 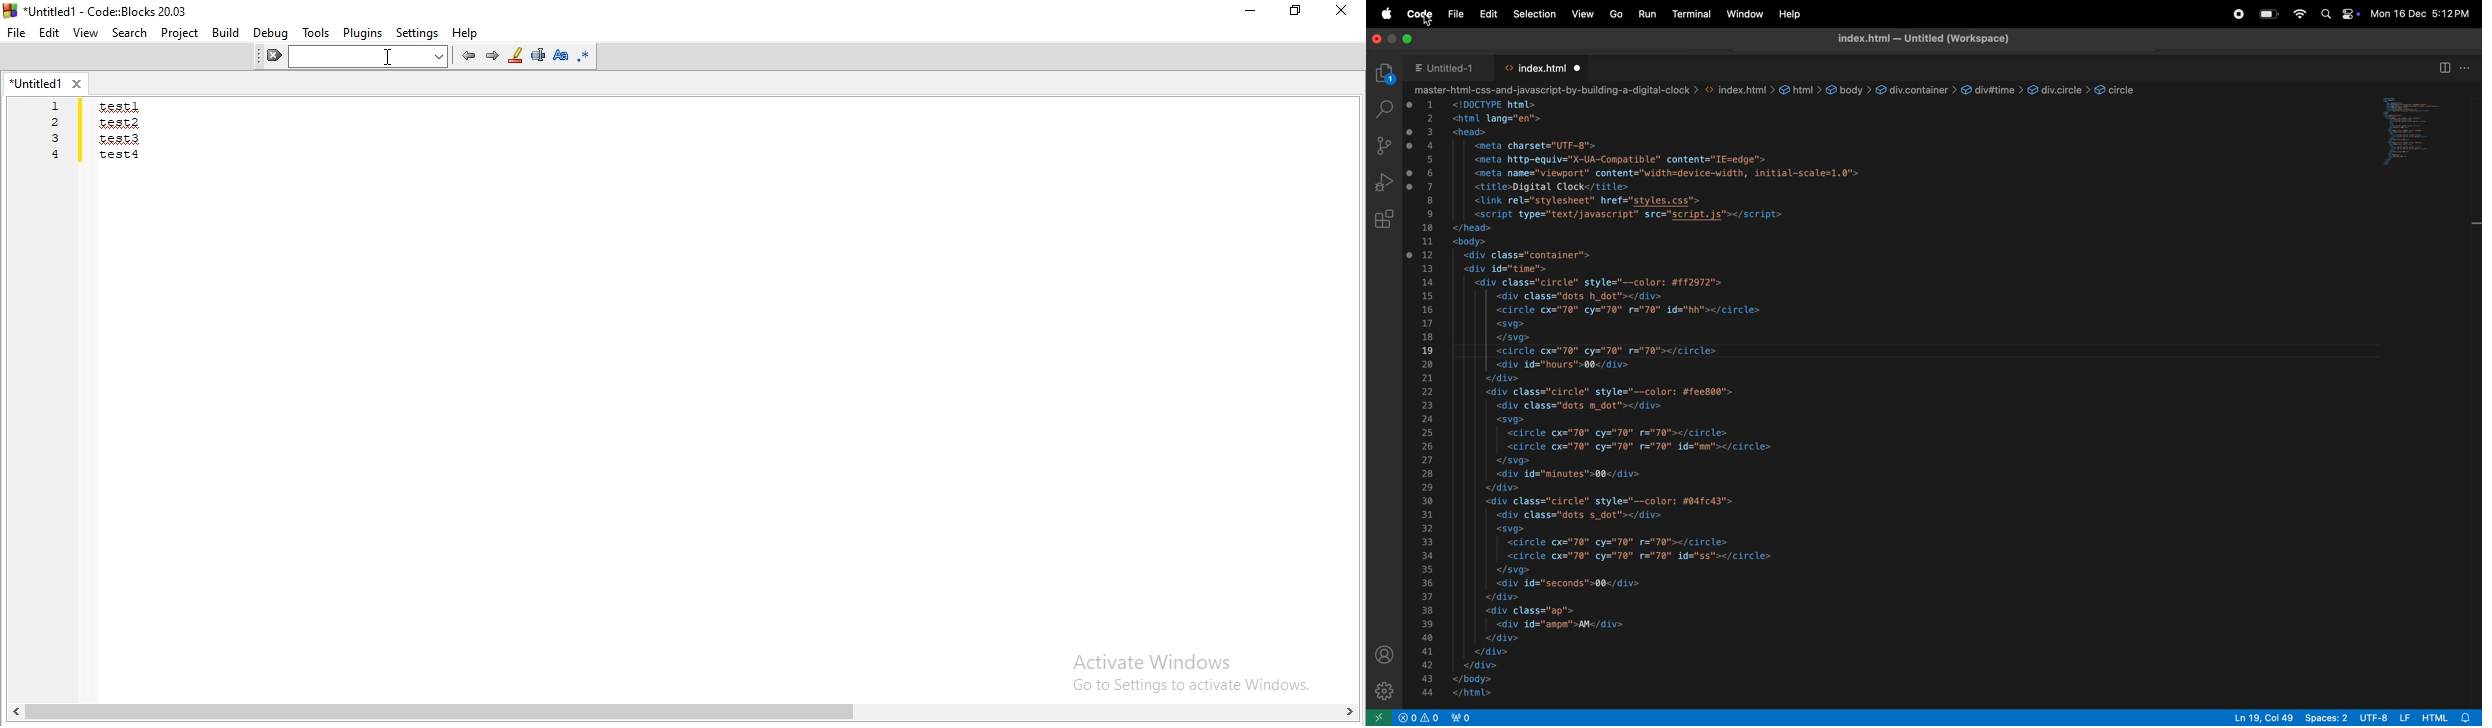 I want to click on spit editor, so click(x=2446, y=68).